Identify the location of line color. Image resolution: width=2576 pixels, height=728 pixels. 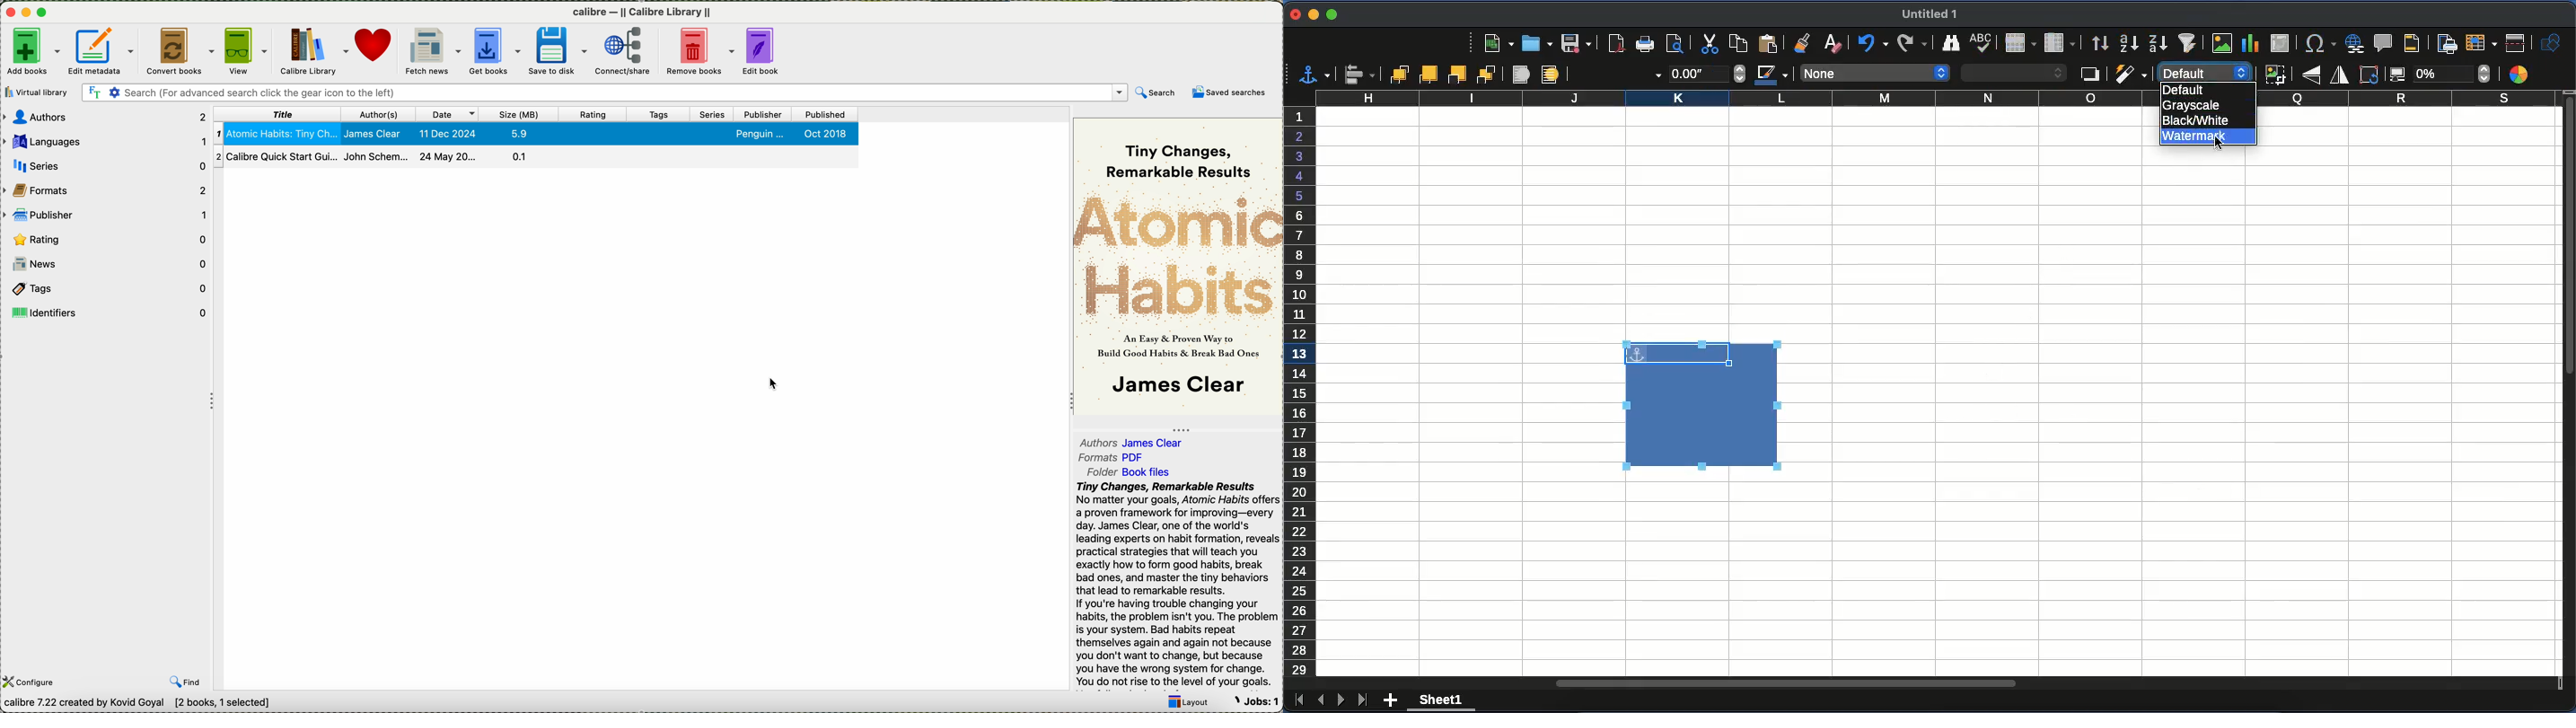
(1772, 77).